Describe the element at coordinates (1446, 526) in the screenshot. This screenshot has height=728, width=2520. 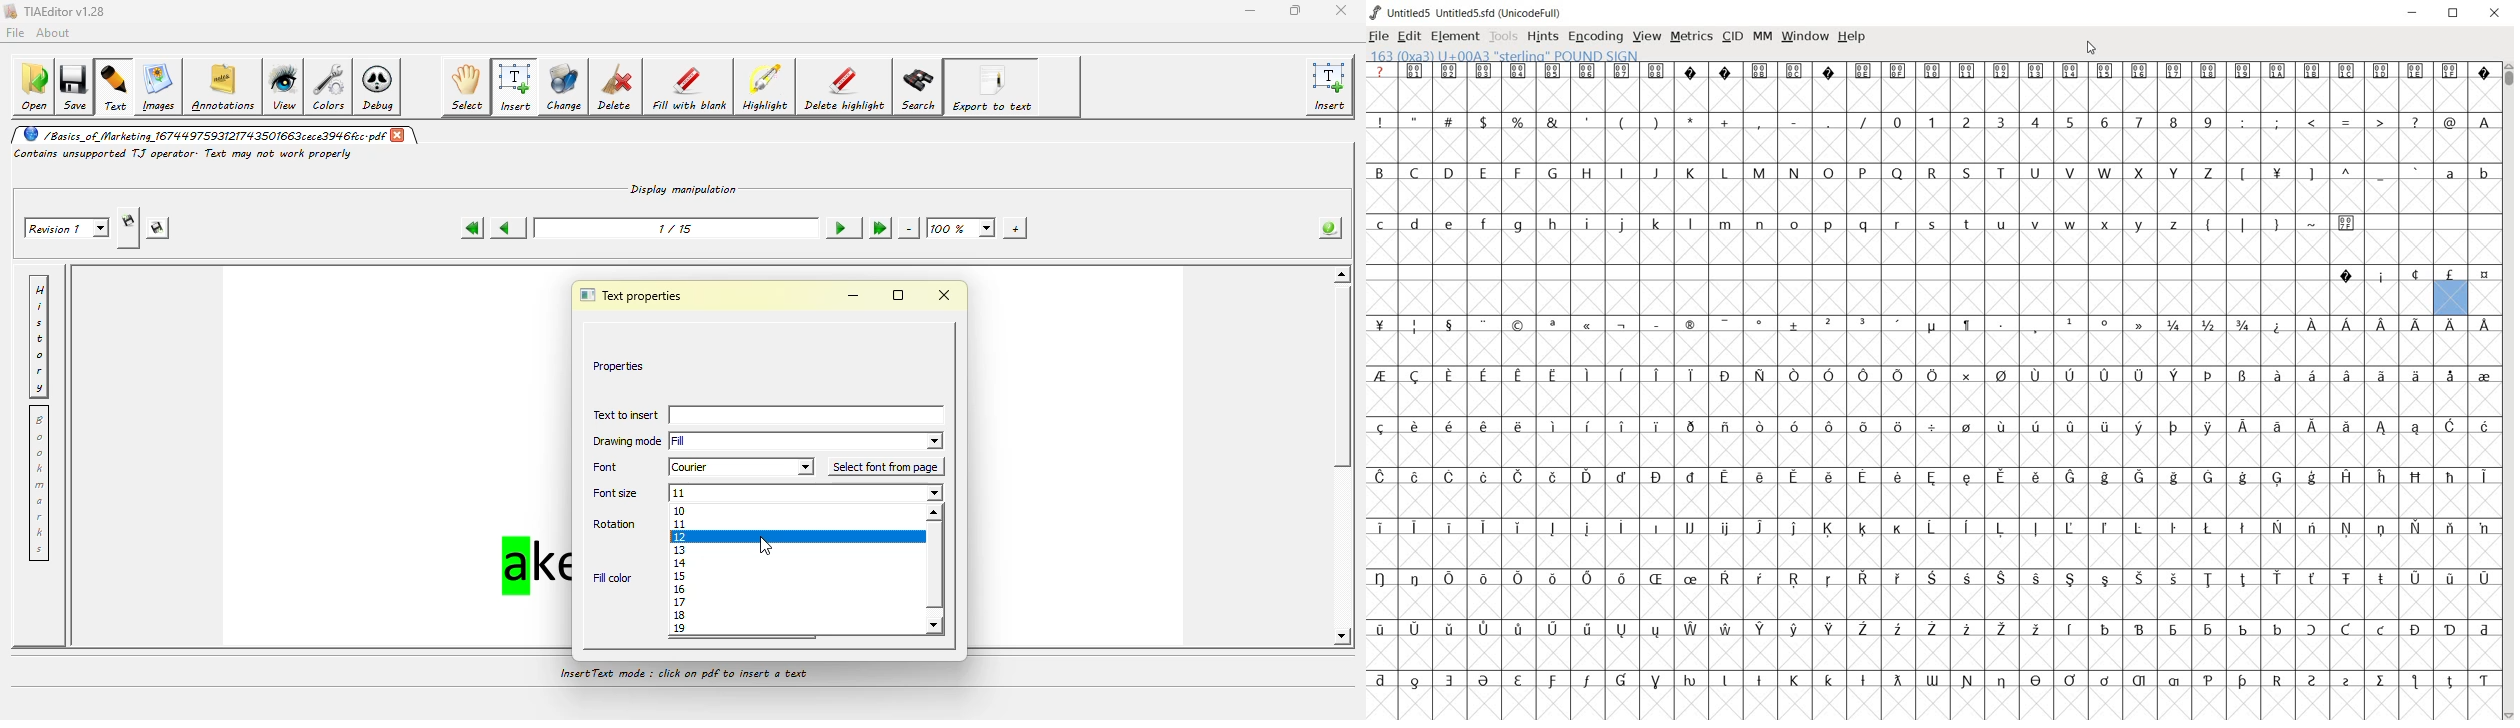
I see `Symbol` at that location.